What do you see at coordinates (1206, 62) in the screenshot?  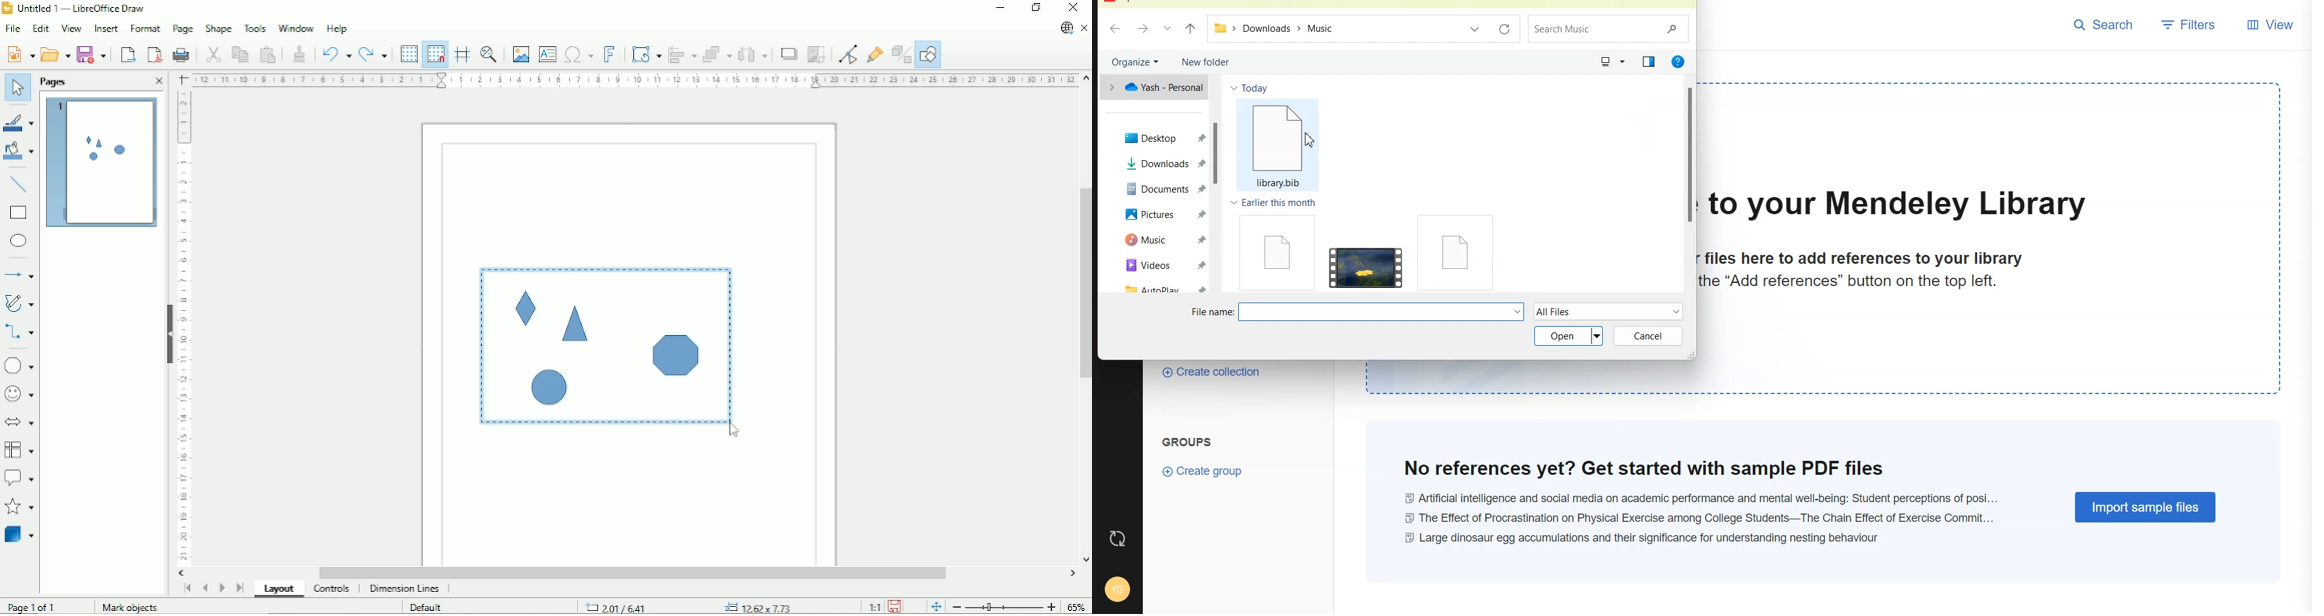 I see `New folder` at bounding box center [1206, 62].